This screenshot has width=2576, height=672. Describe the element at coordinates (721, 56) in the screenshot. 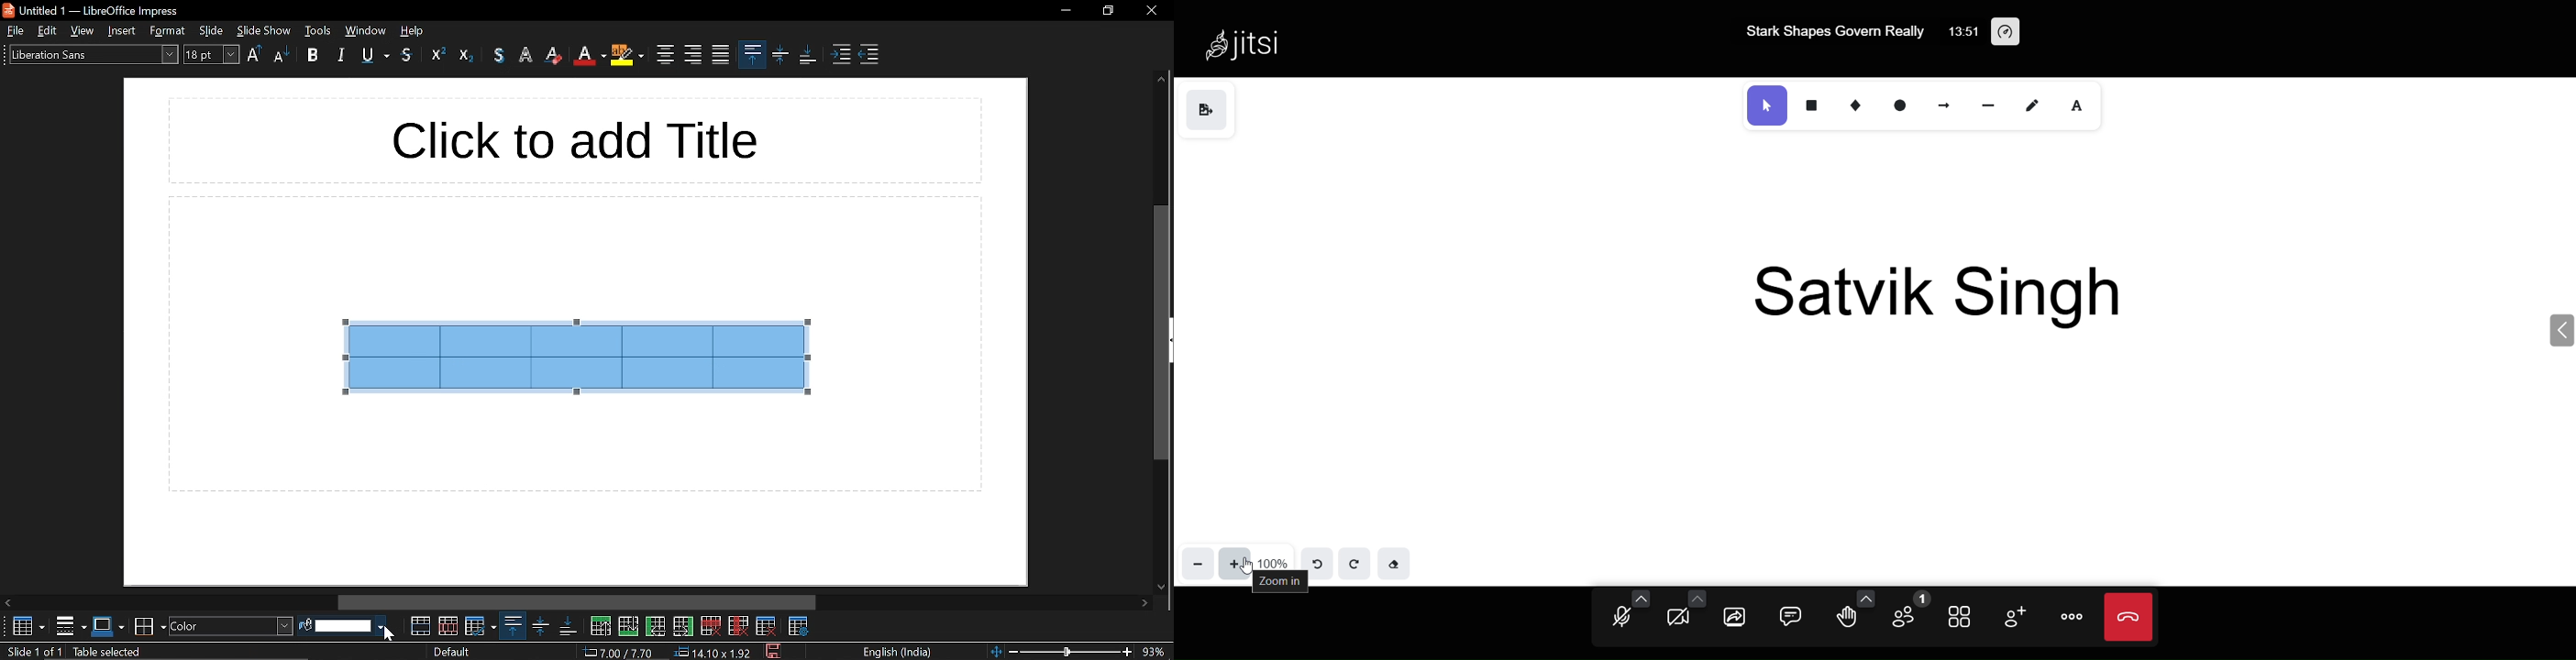

I see `justified` at that location.